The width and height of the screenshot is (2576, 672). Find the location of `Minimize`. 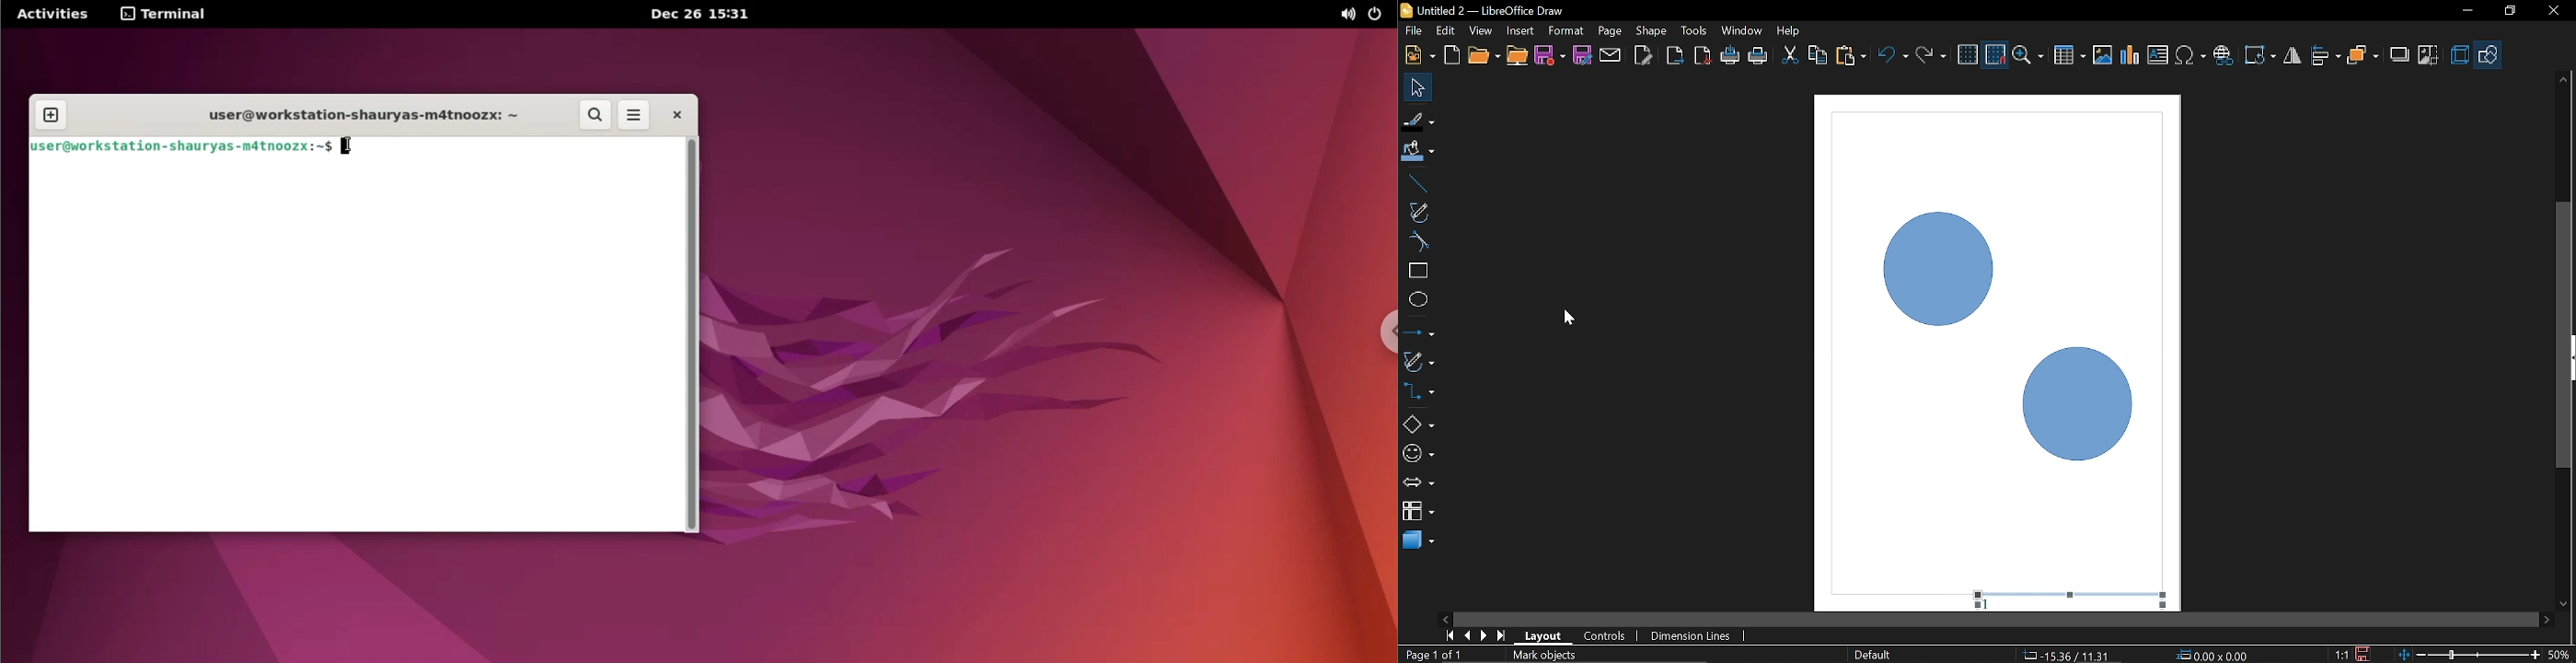

Minimize is located at coordinates (2465, 12).